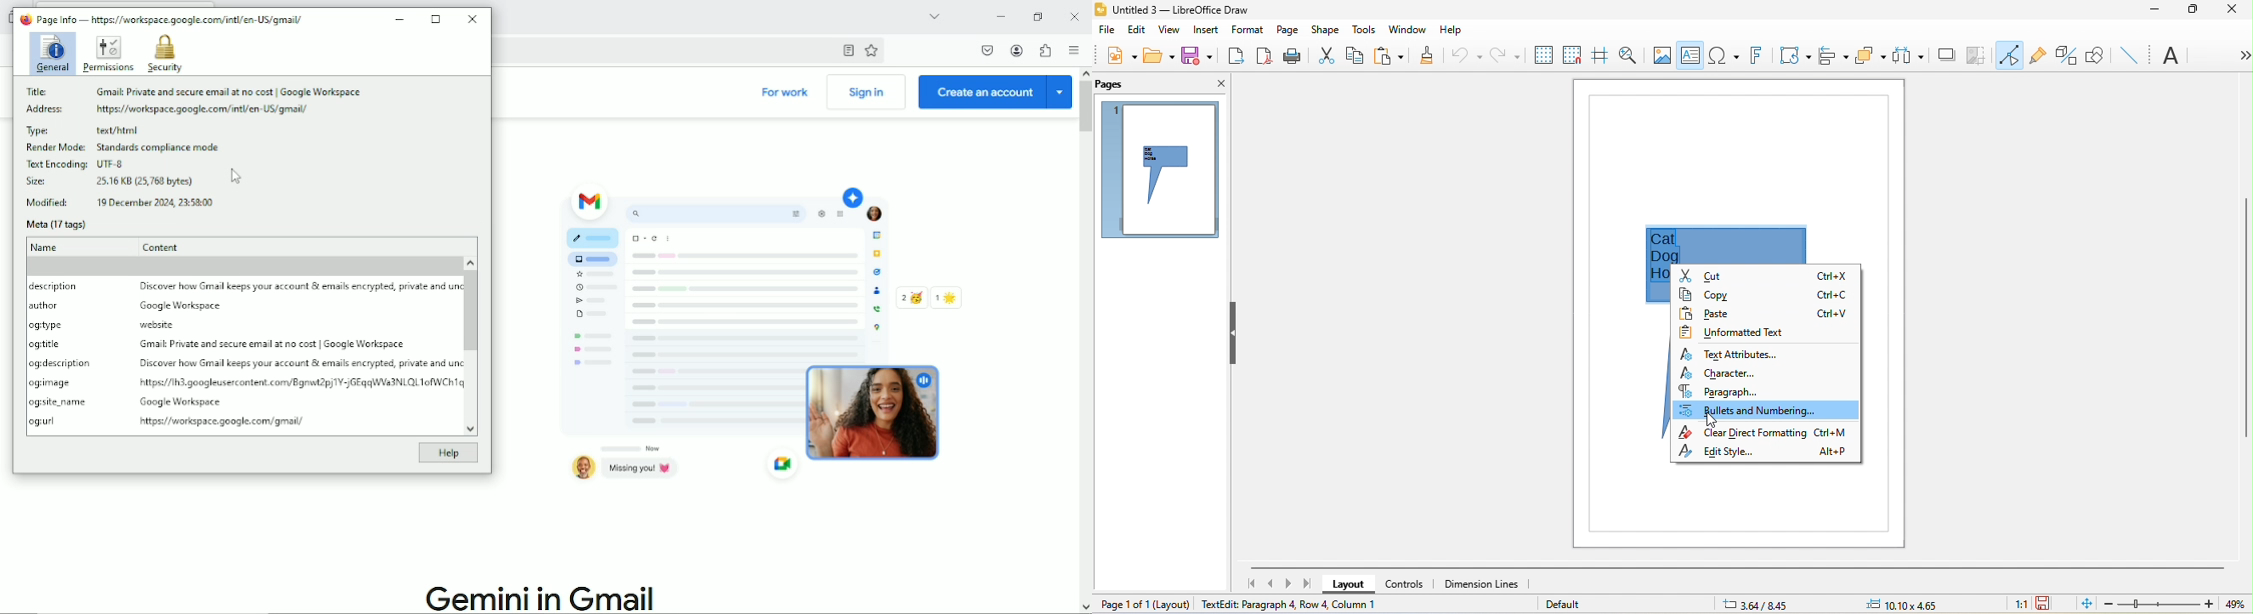  Describe the element at coordinates (1919, 604) in the screenshot. I see `10.10x4.65` at that location.